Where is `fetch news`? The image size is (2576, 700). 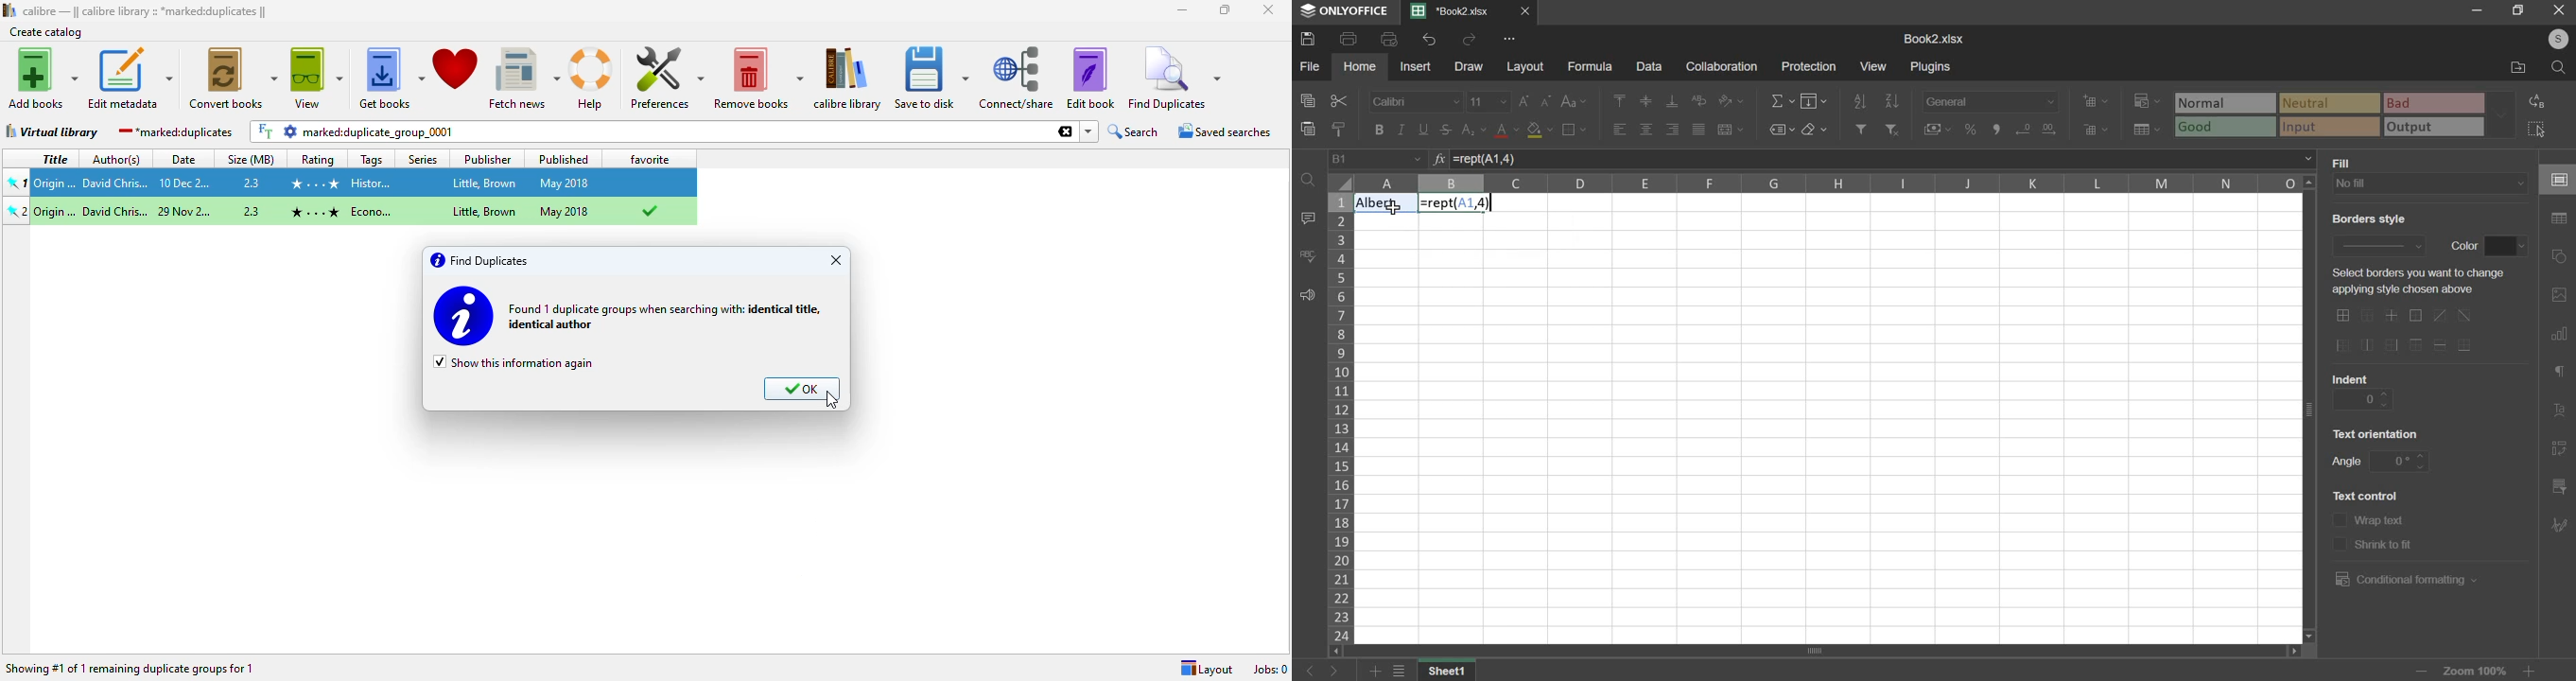
fetch news is located at coordinates (526, 79).